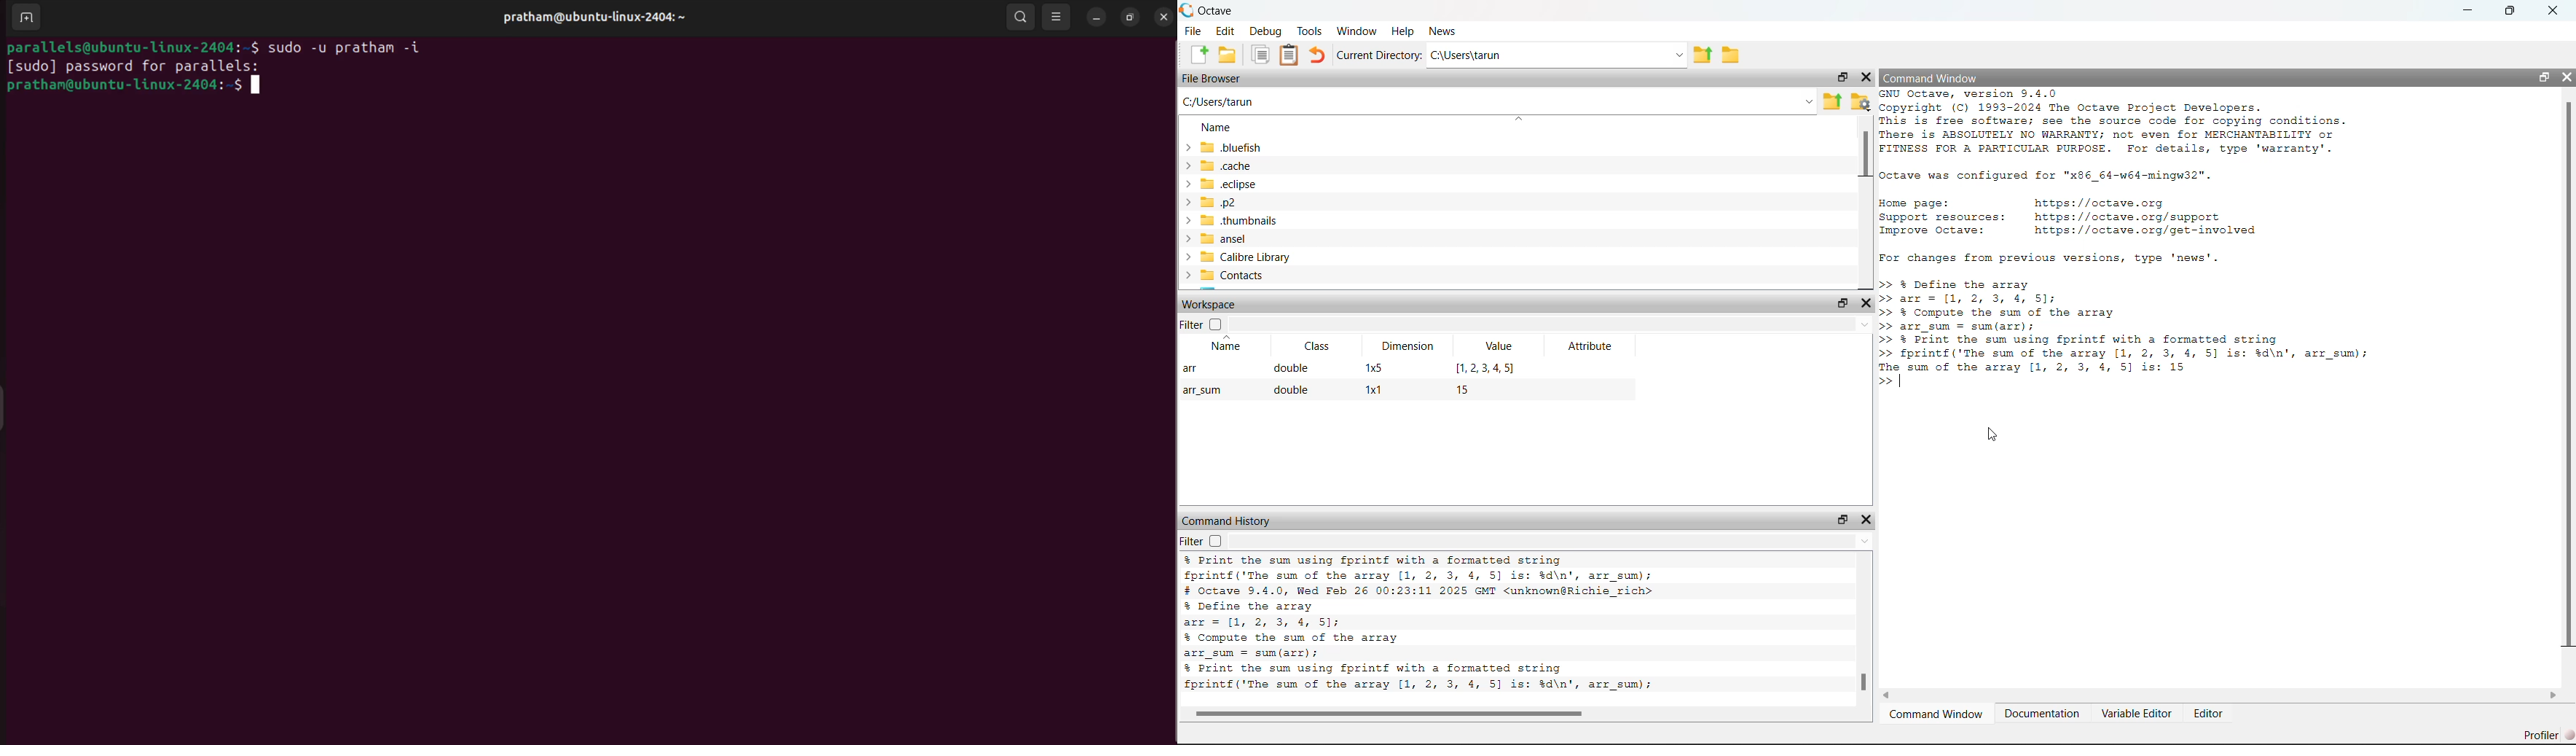 Image resolution: width=2576 pixels, height=756 pixels. Describe the element at coordinates (1161, 16) in the screenshot. I see `close` at that location.